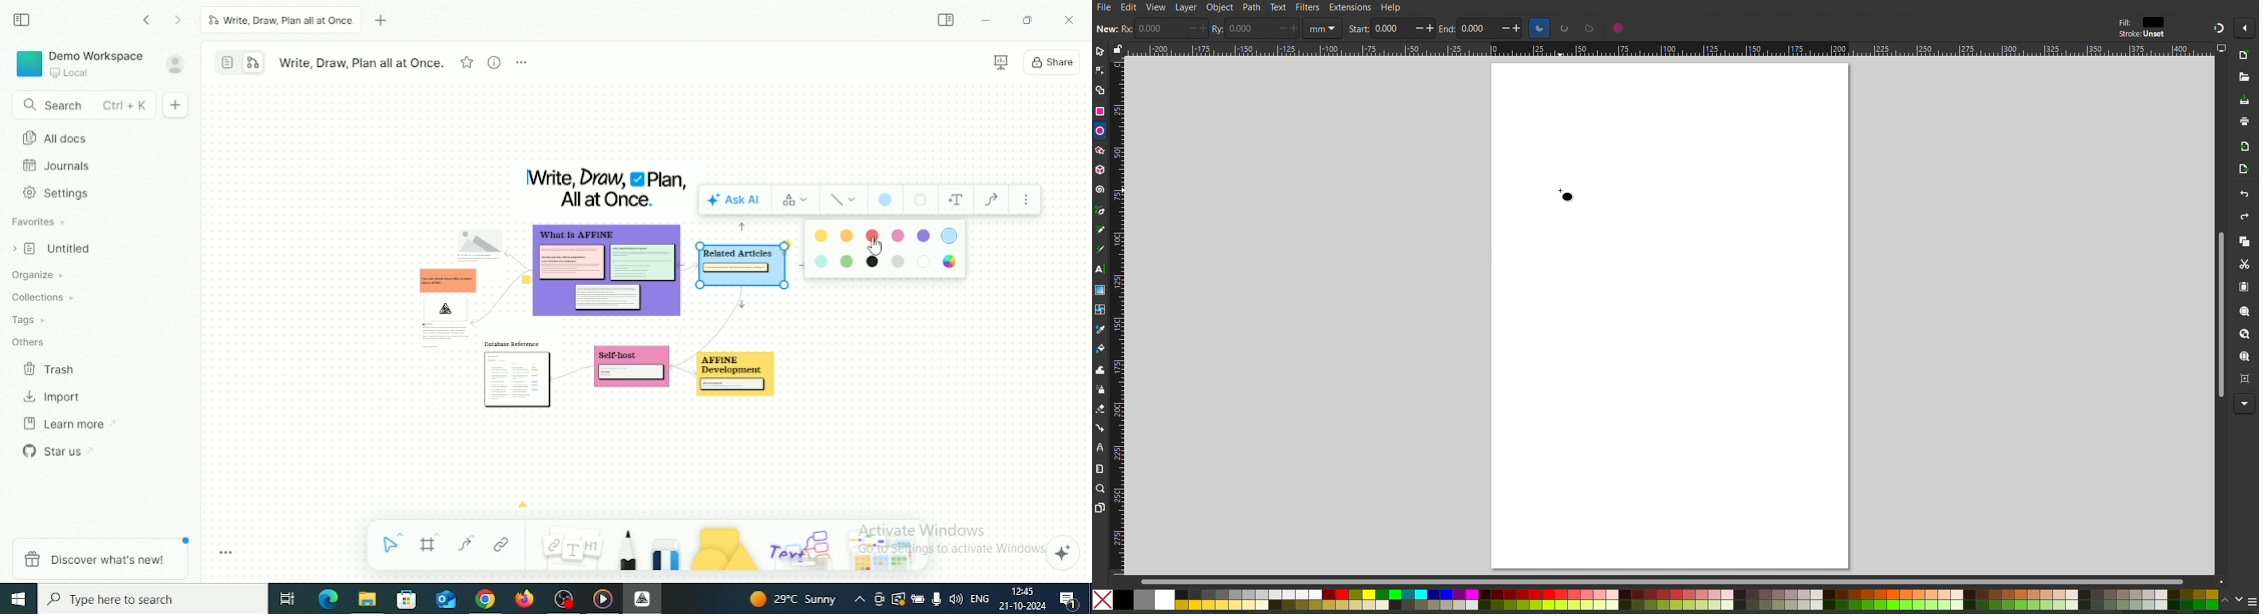  What do you see at coordinates (1445, 31) in the screenshot?
I see `end` at bounding box center [1445, 31].